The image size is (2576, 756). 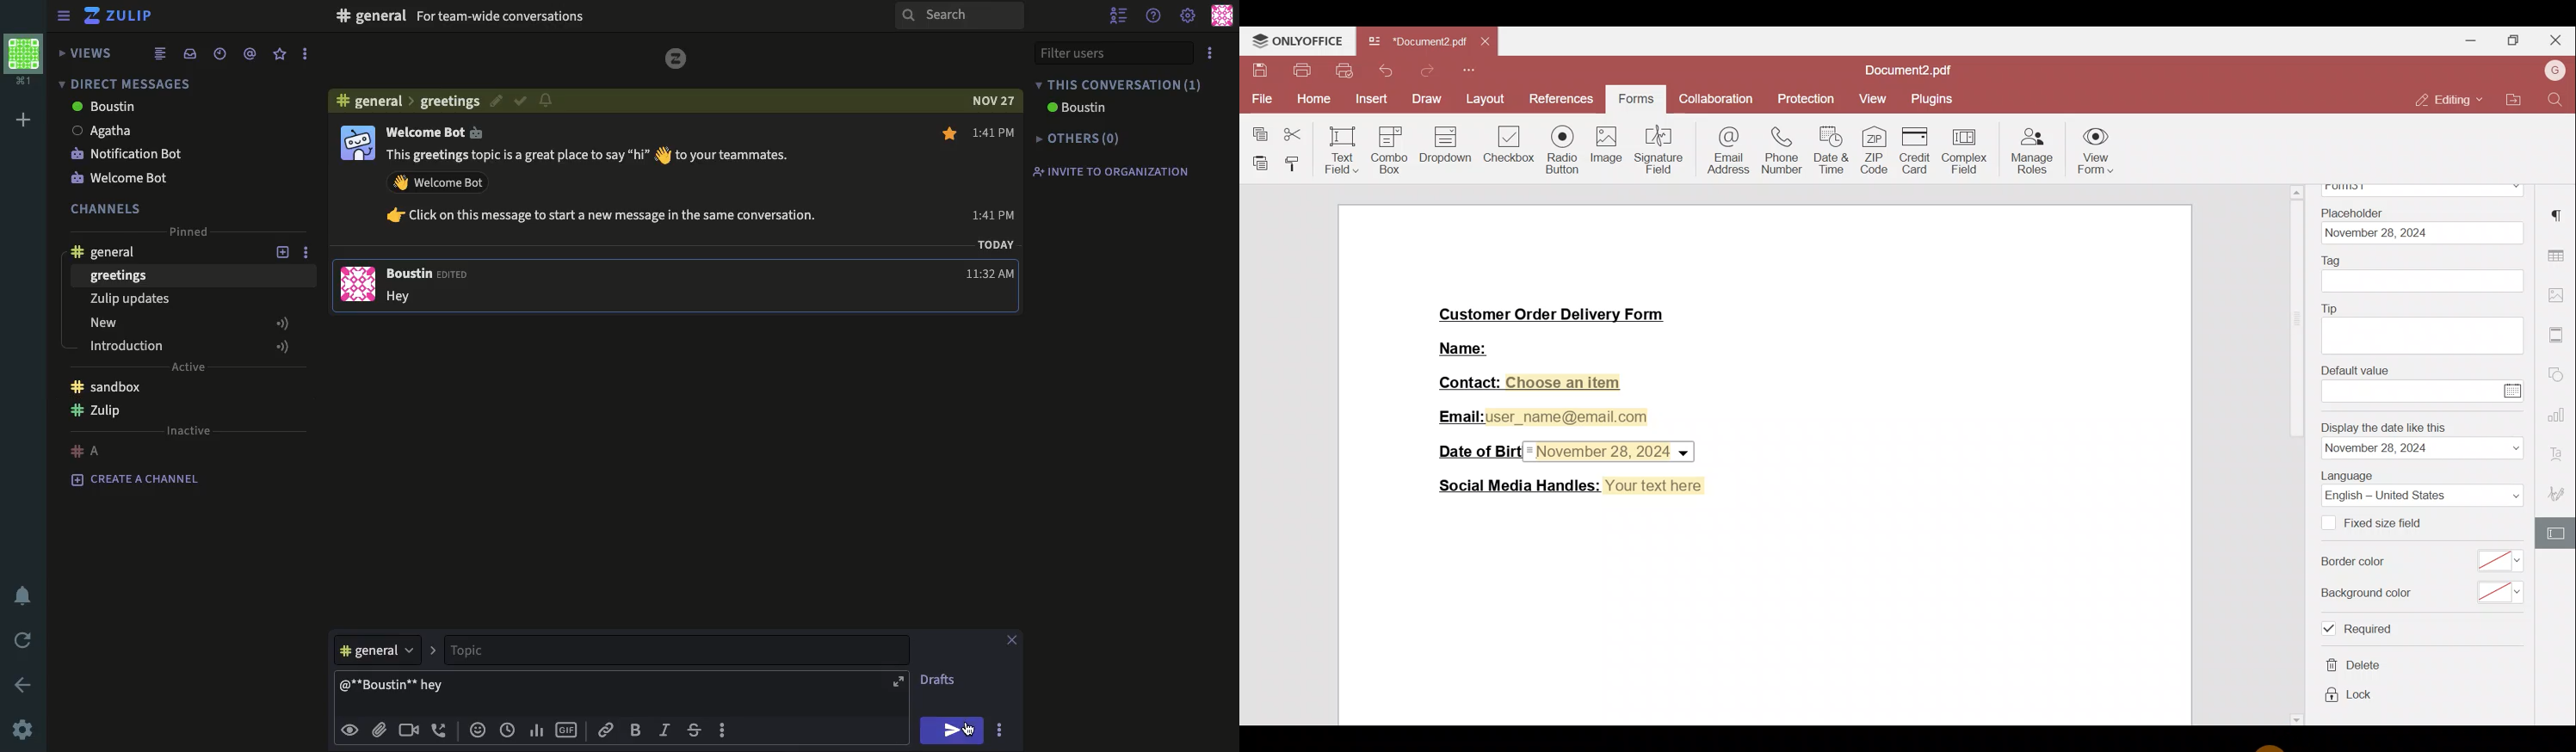 What do you see at coordinates (2559, 335) in the screenshot?
I see `More settings` at bounding box center [2559, 335].